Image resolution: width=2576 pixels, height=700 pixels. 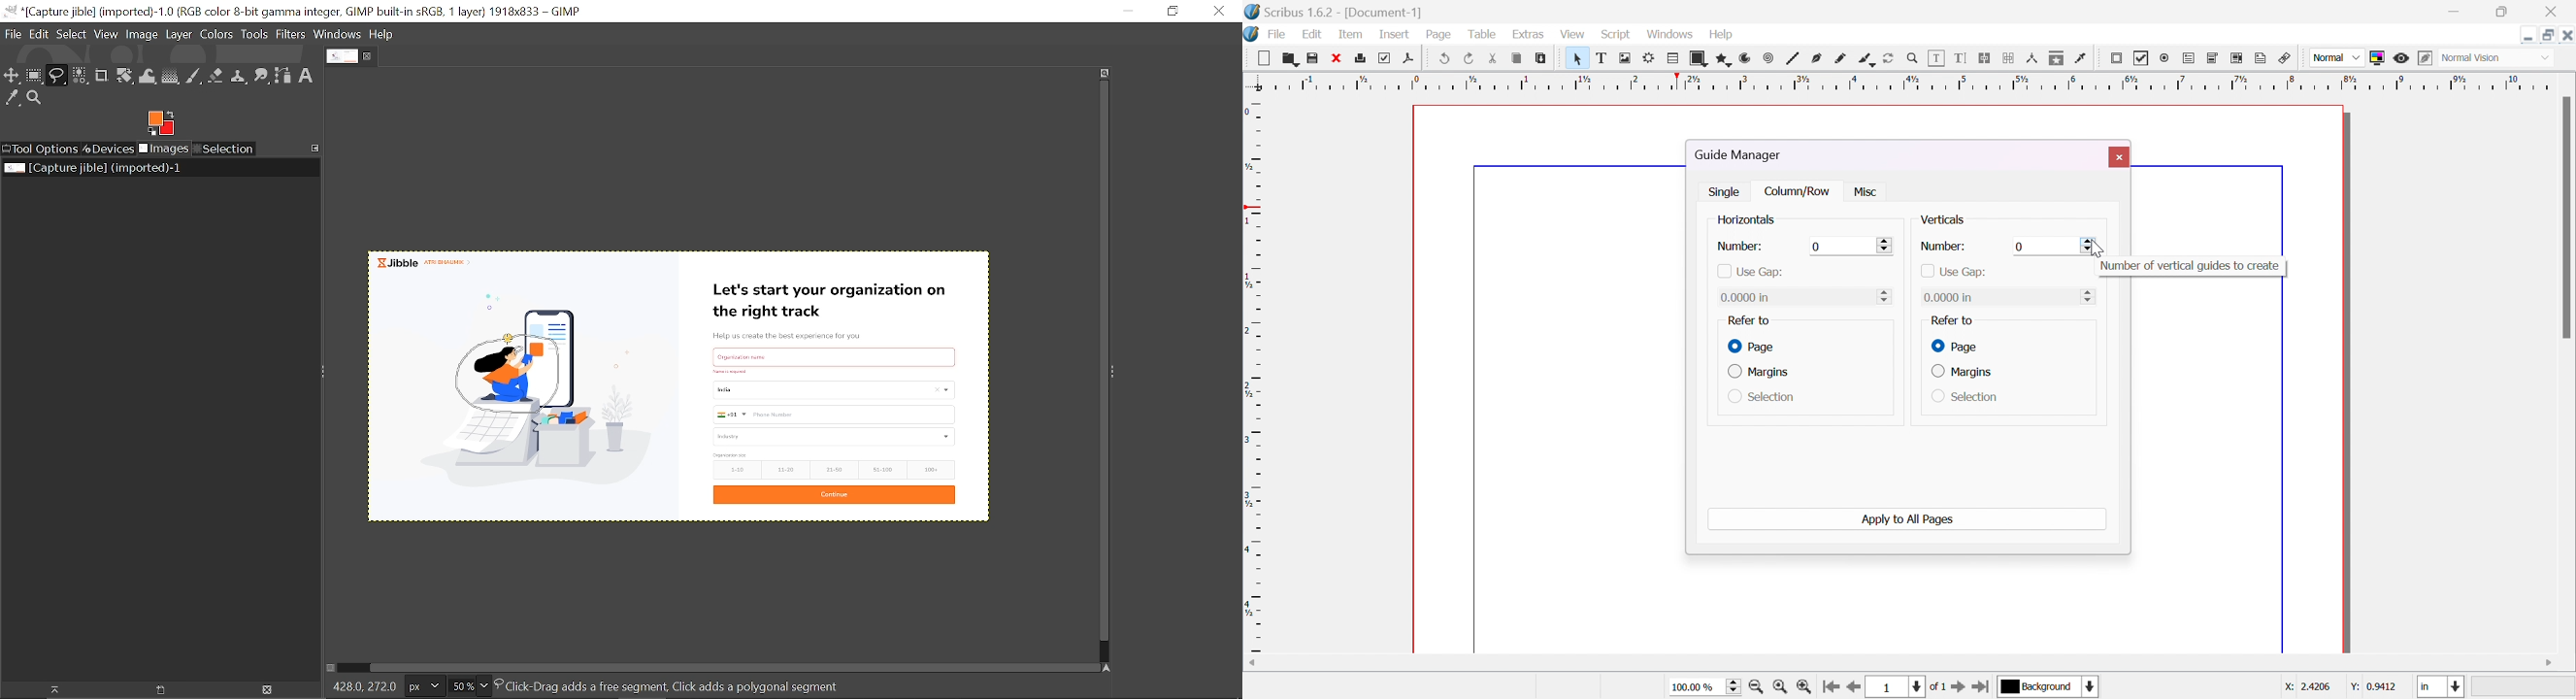 What do you see at coordinates (1908, 81) in the screenshot?
I see `ruler` at bounding box center [1908, 81].